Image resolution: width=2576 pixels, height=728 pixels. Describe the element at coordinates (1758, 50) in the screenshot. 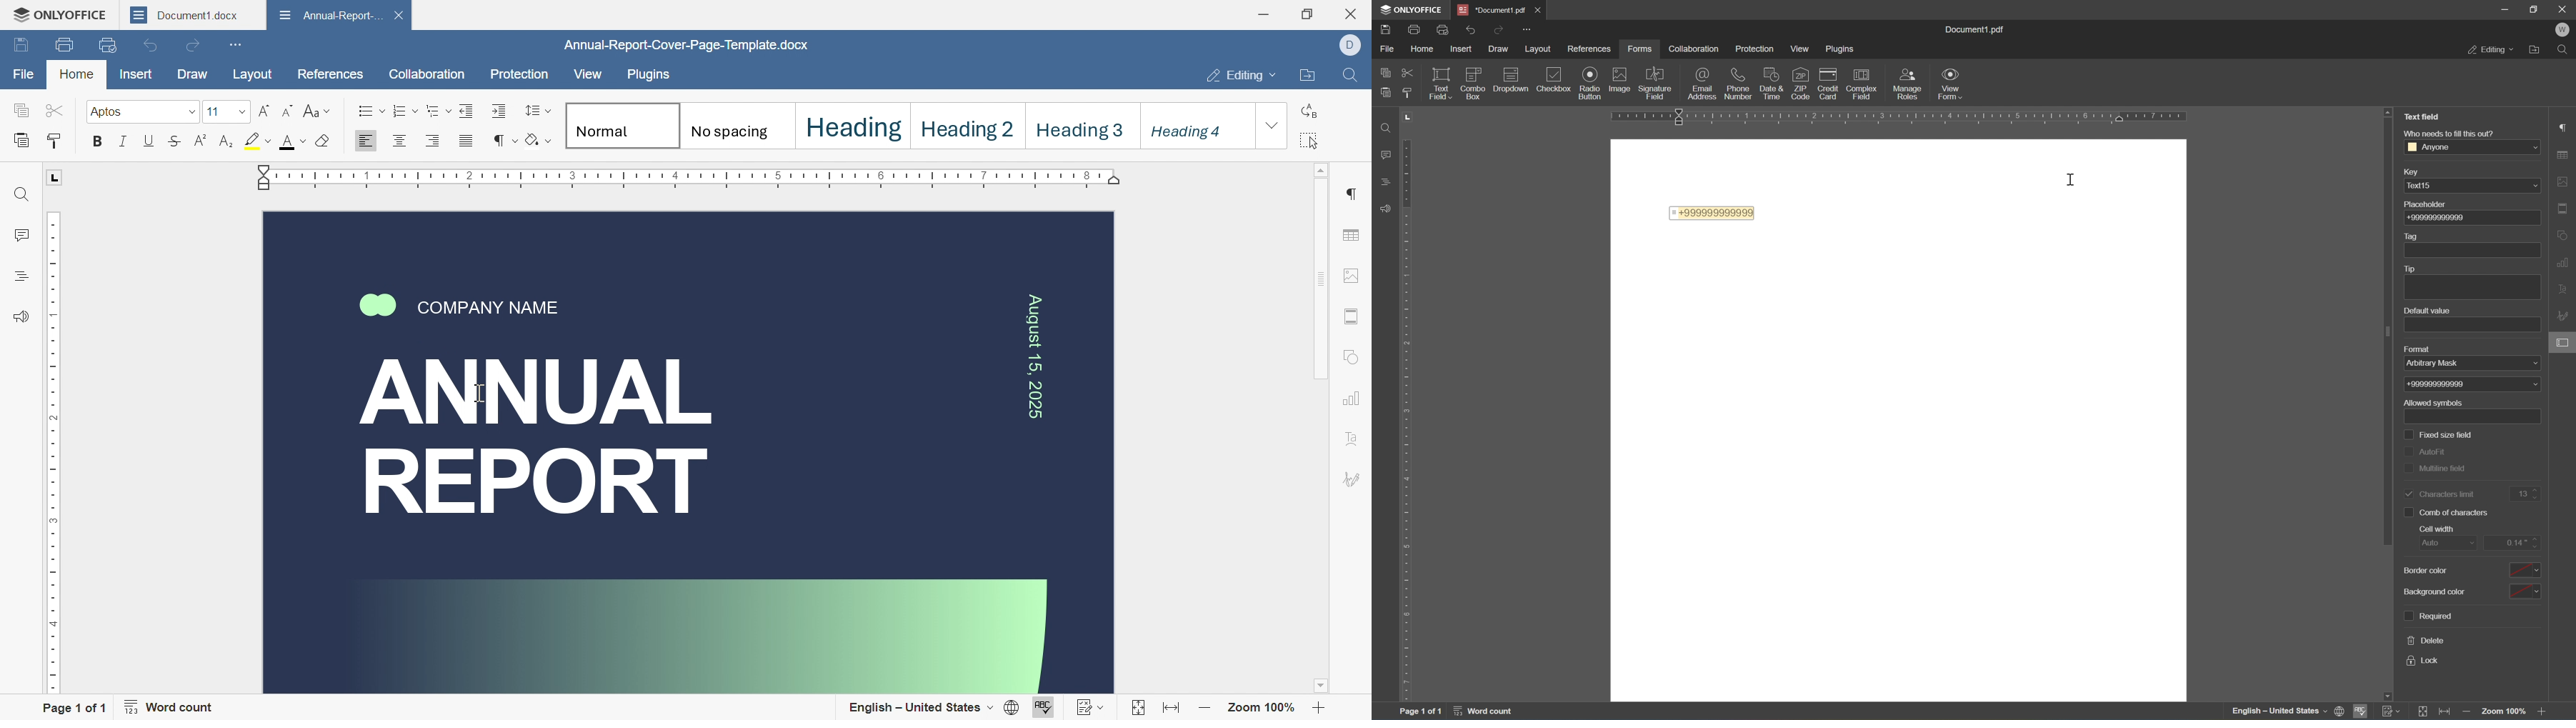

I see `protection` at that location.